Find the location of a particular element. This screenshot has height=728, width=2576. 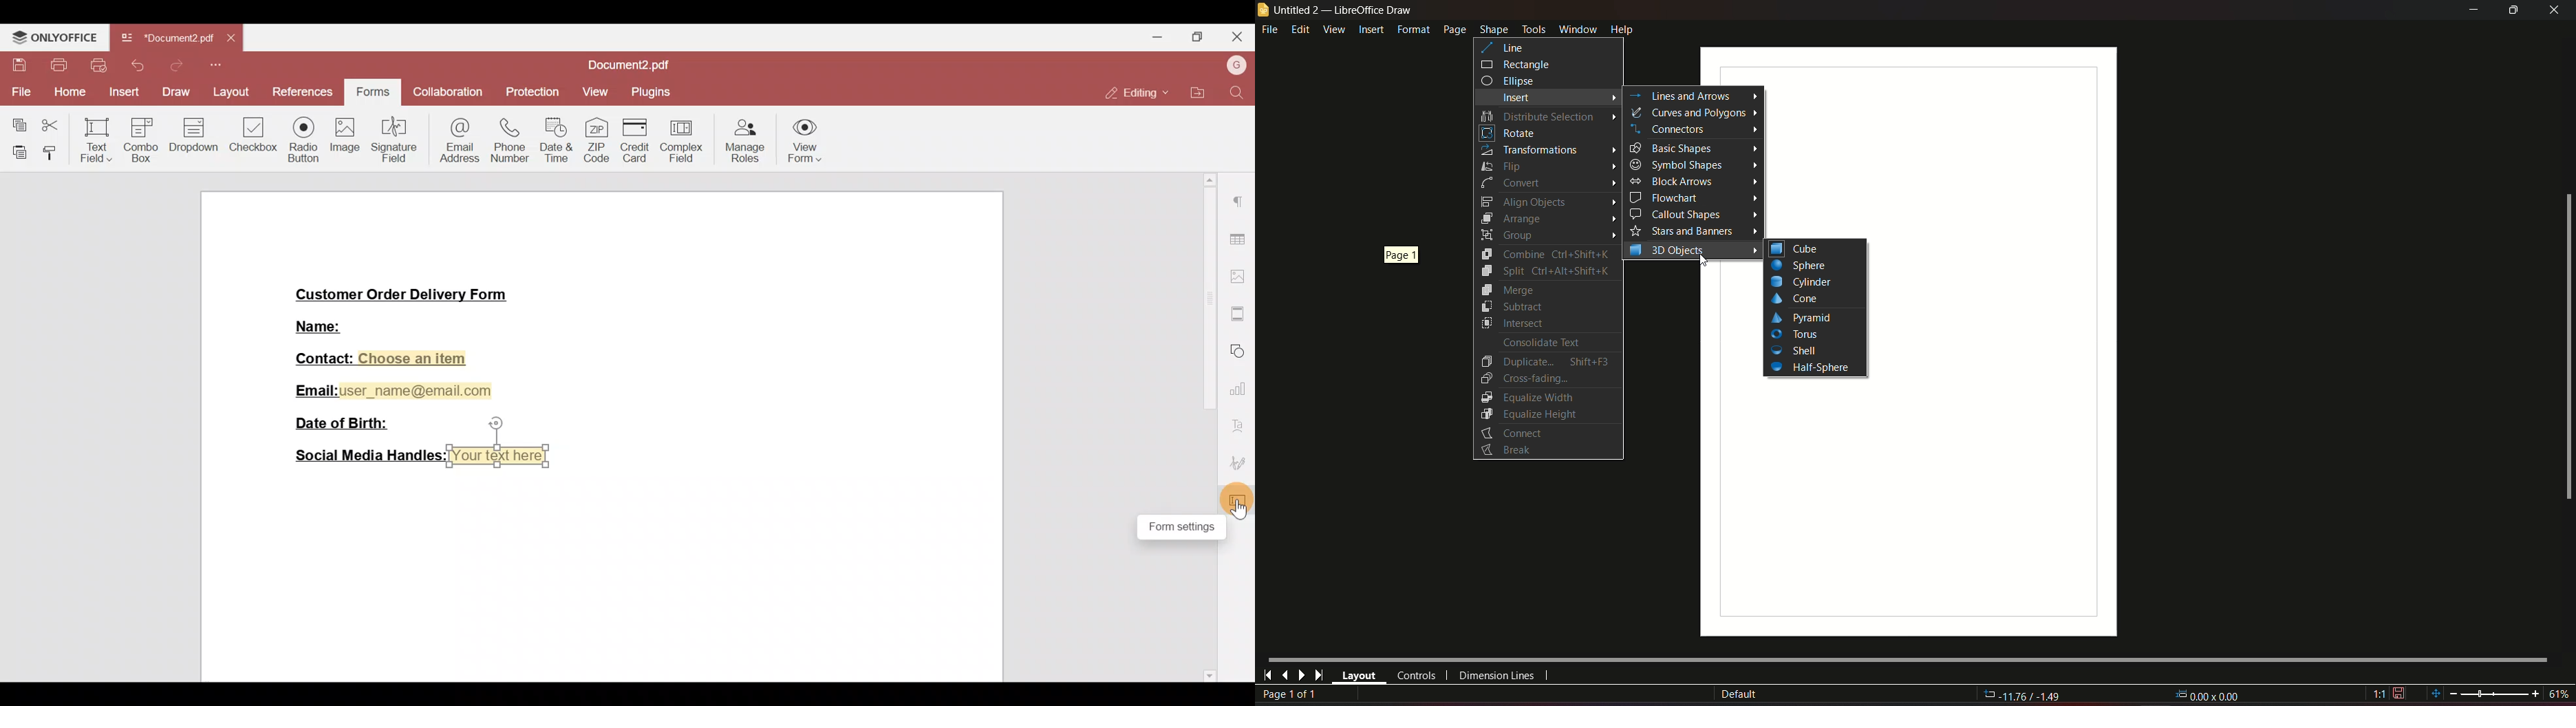

Contact: Choose an item is located at coordinates (380, 358).